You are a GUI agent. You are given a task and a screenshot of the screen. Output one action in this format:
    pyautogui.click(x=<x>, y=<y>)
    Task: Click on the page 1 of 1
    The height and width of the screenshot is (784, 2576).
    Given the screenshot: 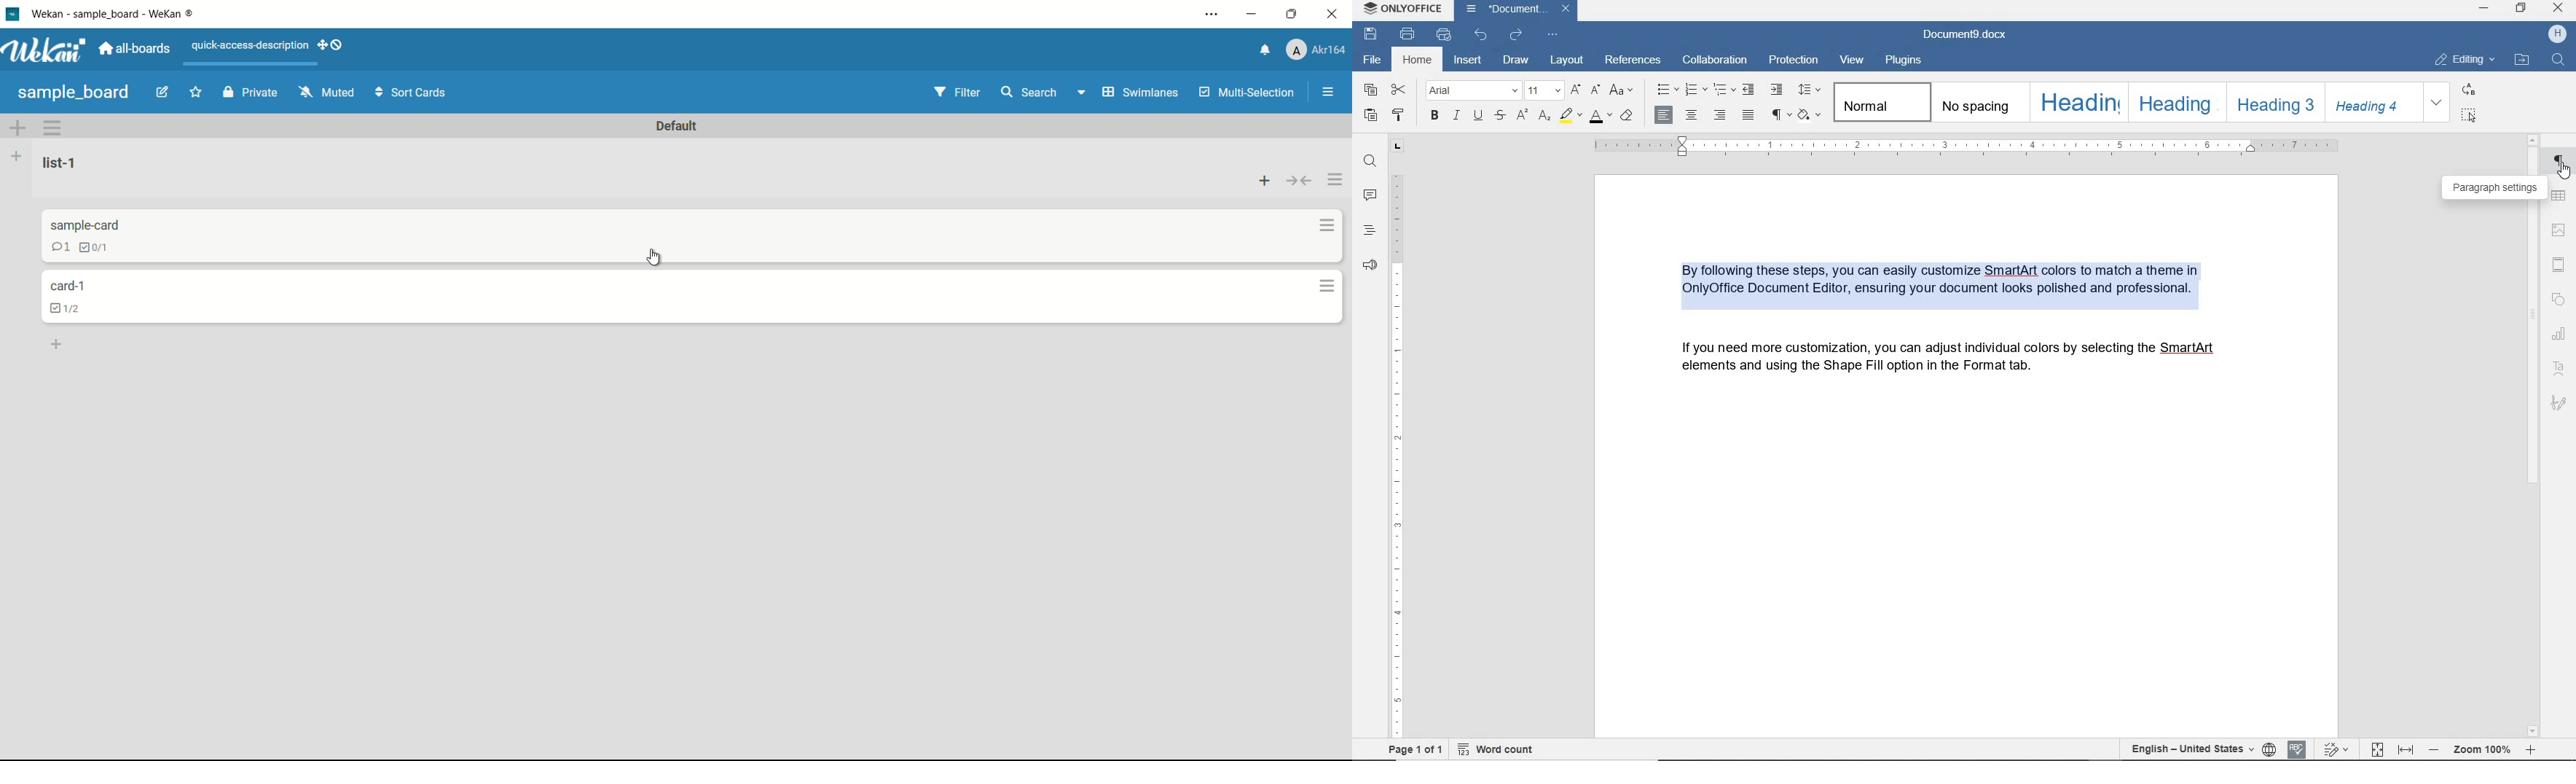 What is the action you would take?
    pyautogui.click(x=1416, y=749)
    